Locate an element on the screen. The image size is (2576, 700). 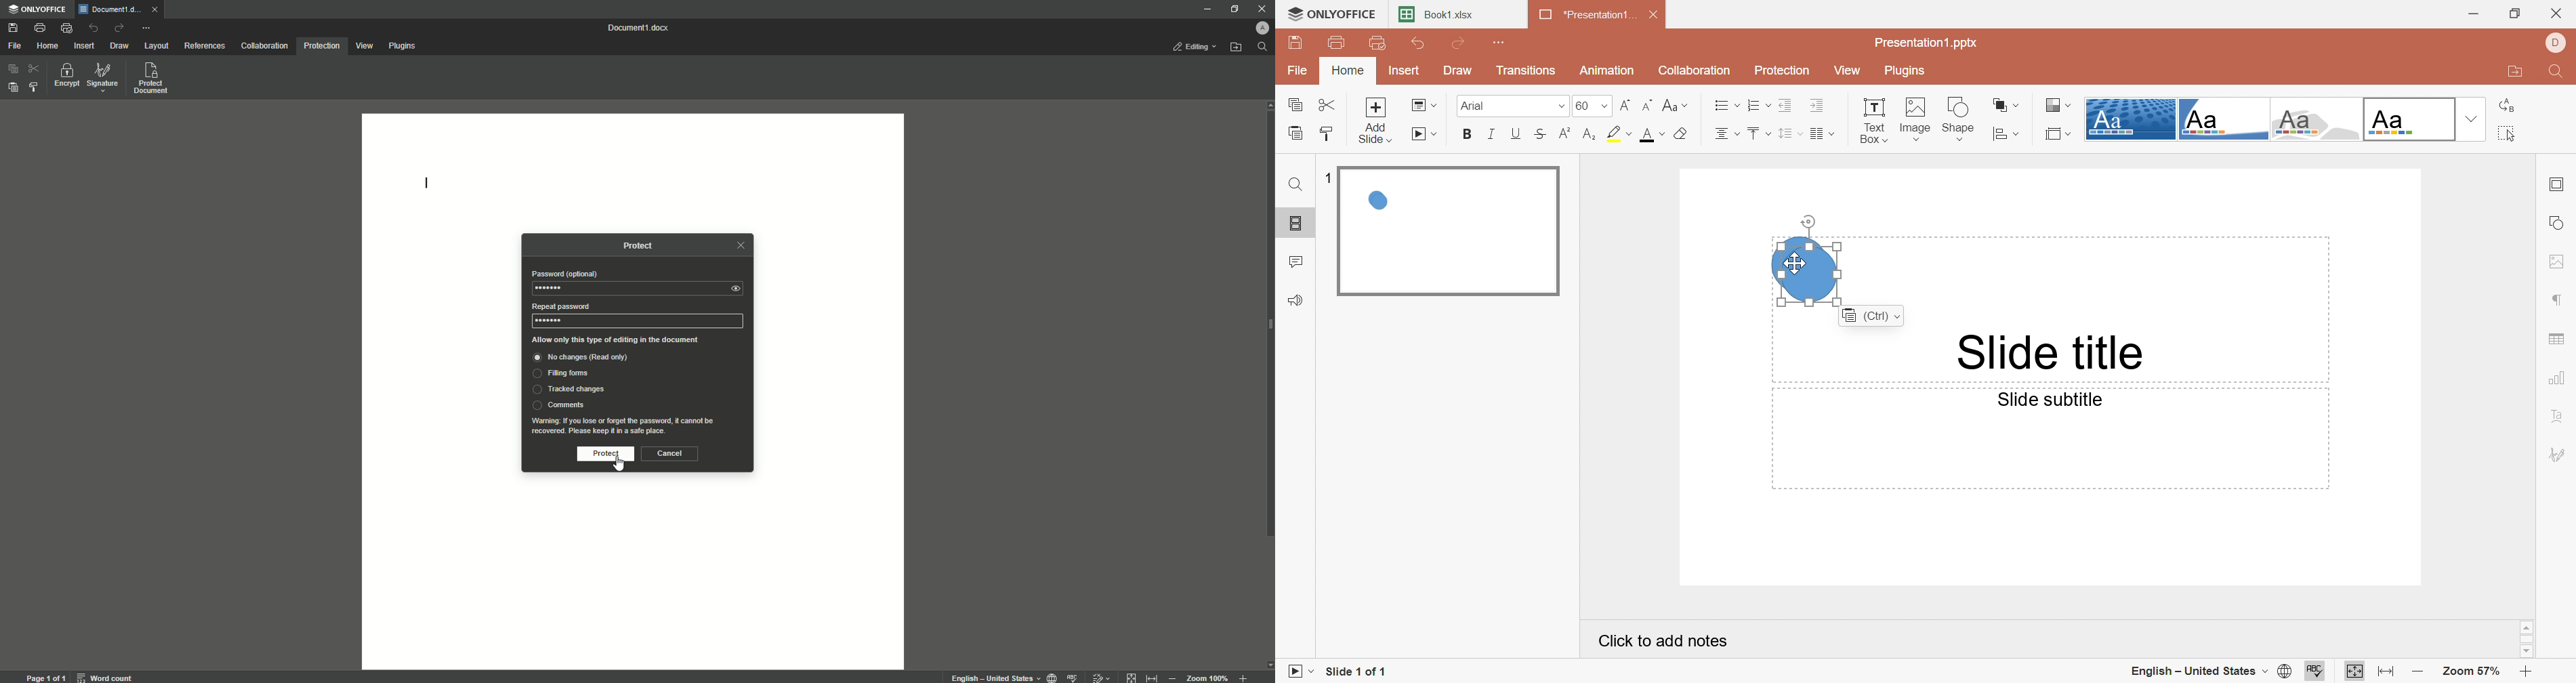
fit to width is located at coordinates (1151, 677).